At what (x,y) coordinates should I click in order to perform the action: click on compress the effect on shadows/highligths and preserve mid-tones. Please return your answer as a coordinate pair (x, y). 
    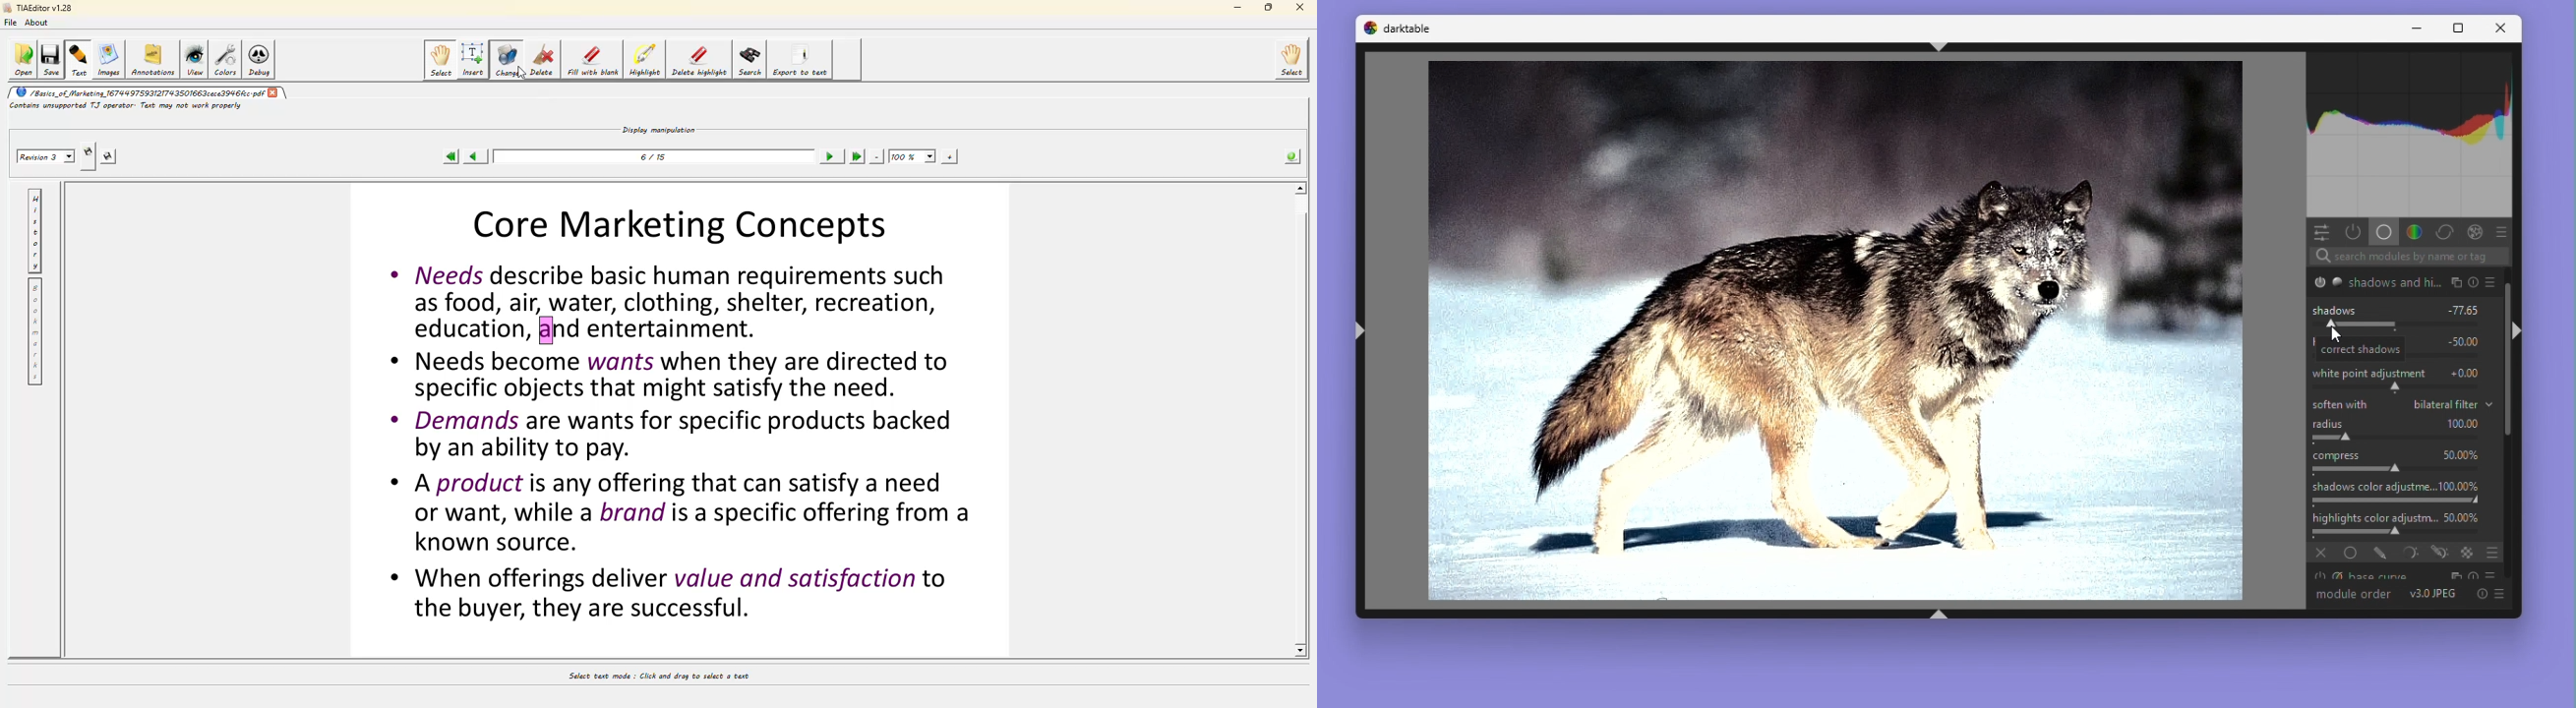
    Looking at the image, I should click on (2360, 470).